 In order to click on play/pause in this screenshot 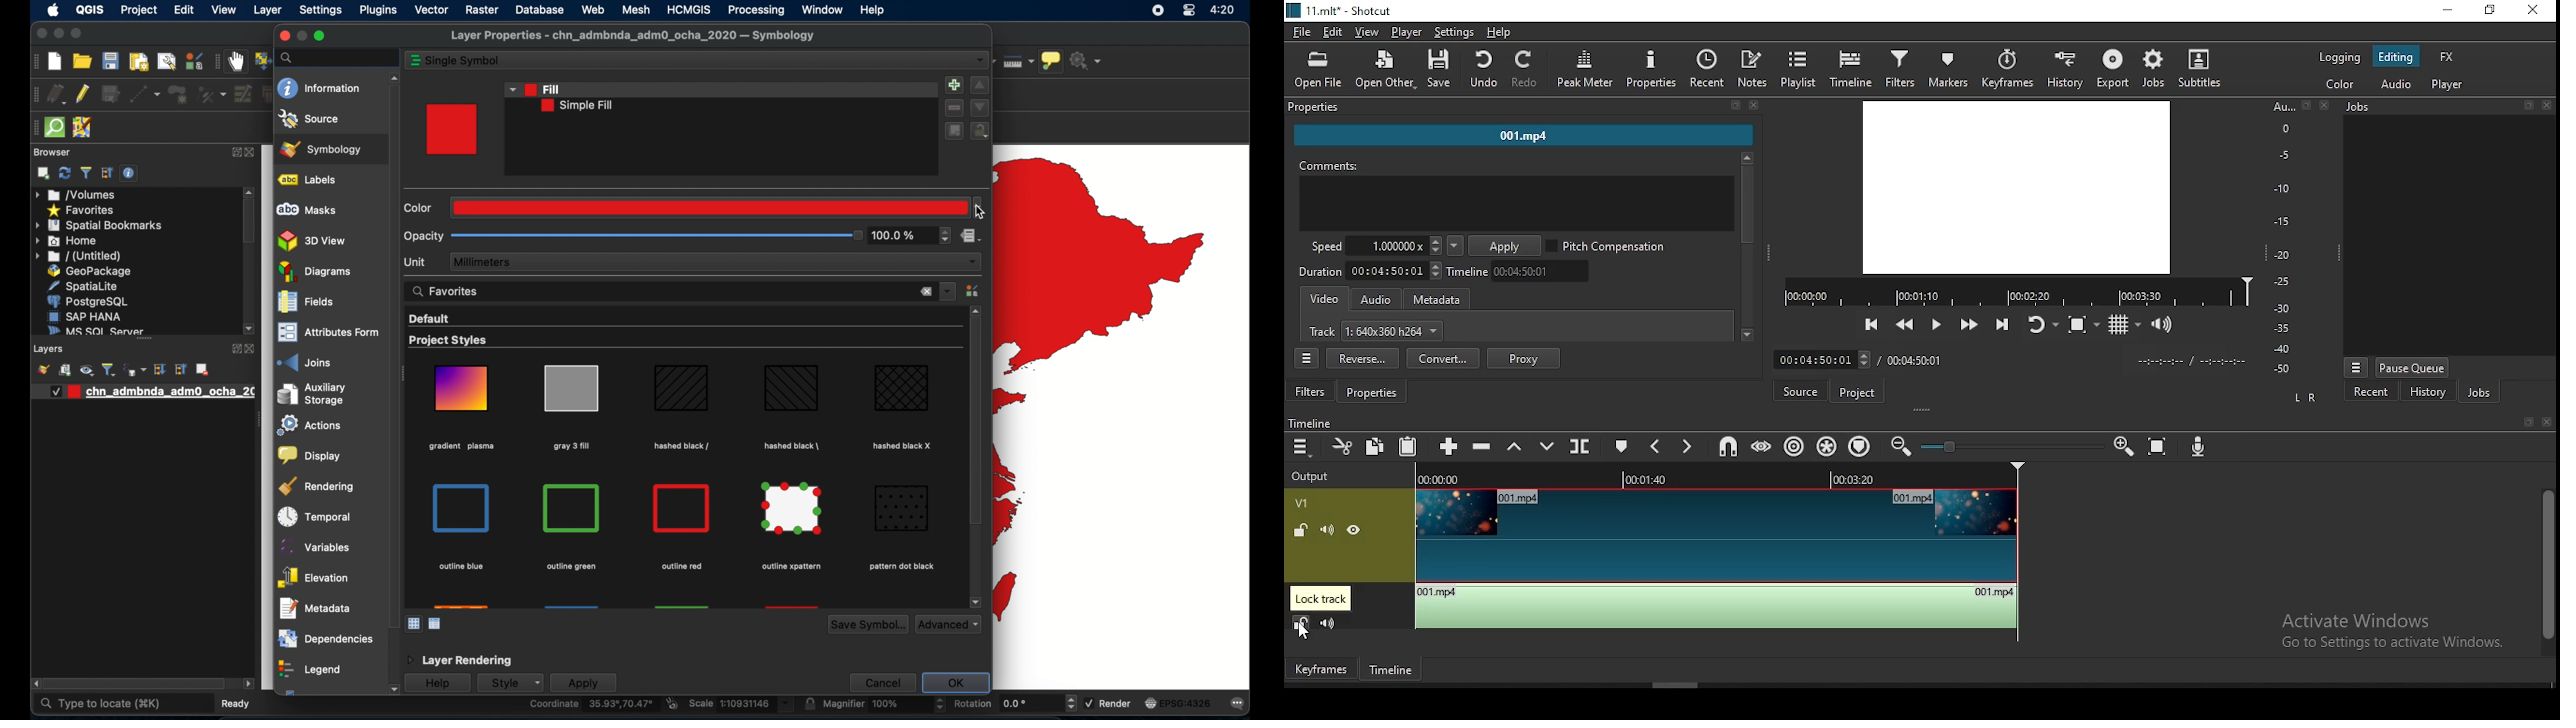, I will do `click(1935, 322)`.